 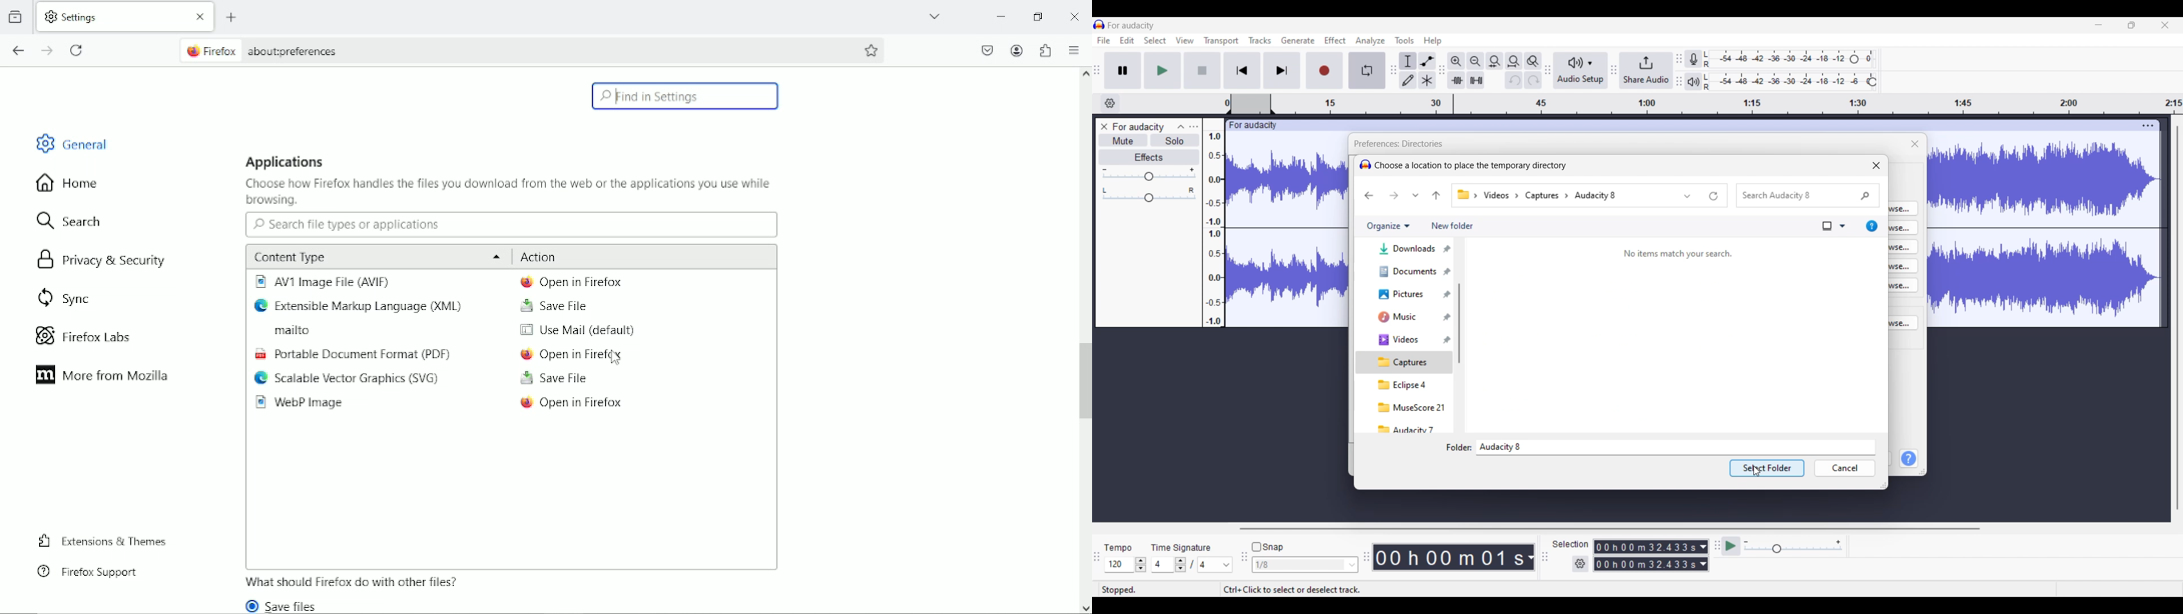 What do you see at coordinates (326, 282) in the screenshot?
I see `AV1 Image File` at bounding box center [326, 282].